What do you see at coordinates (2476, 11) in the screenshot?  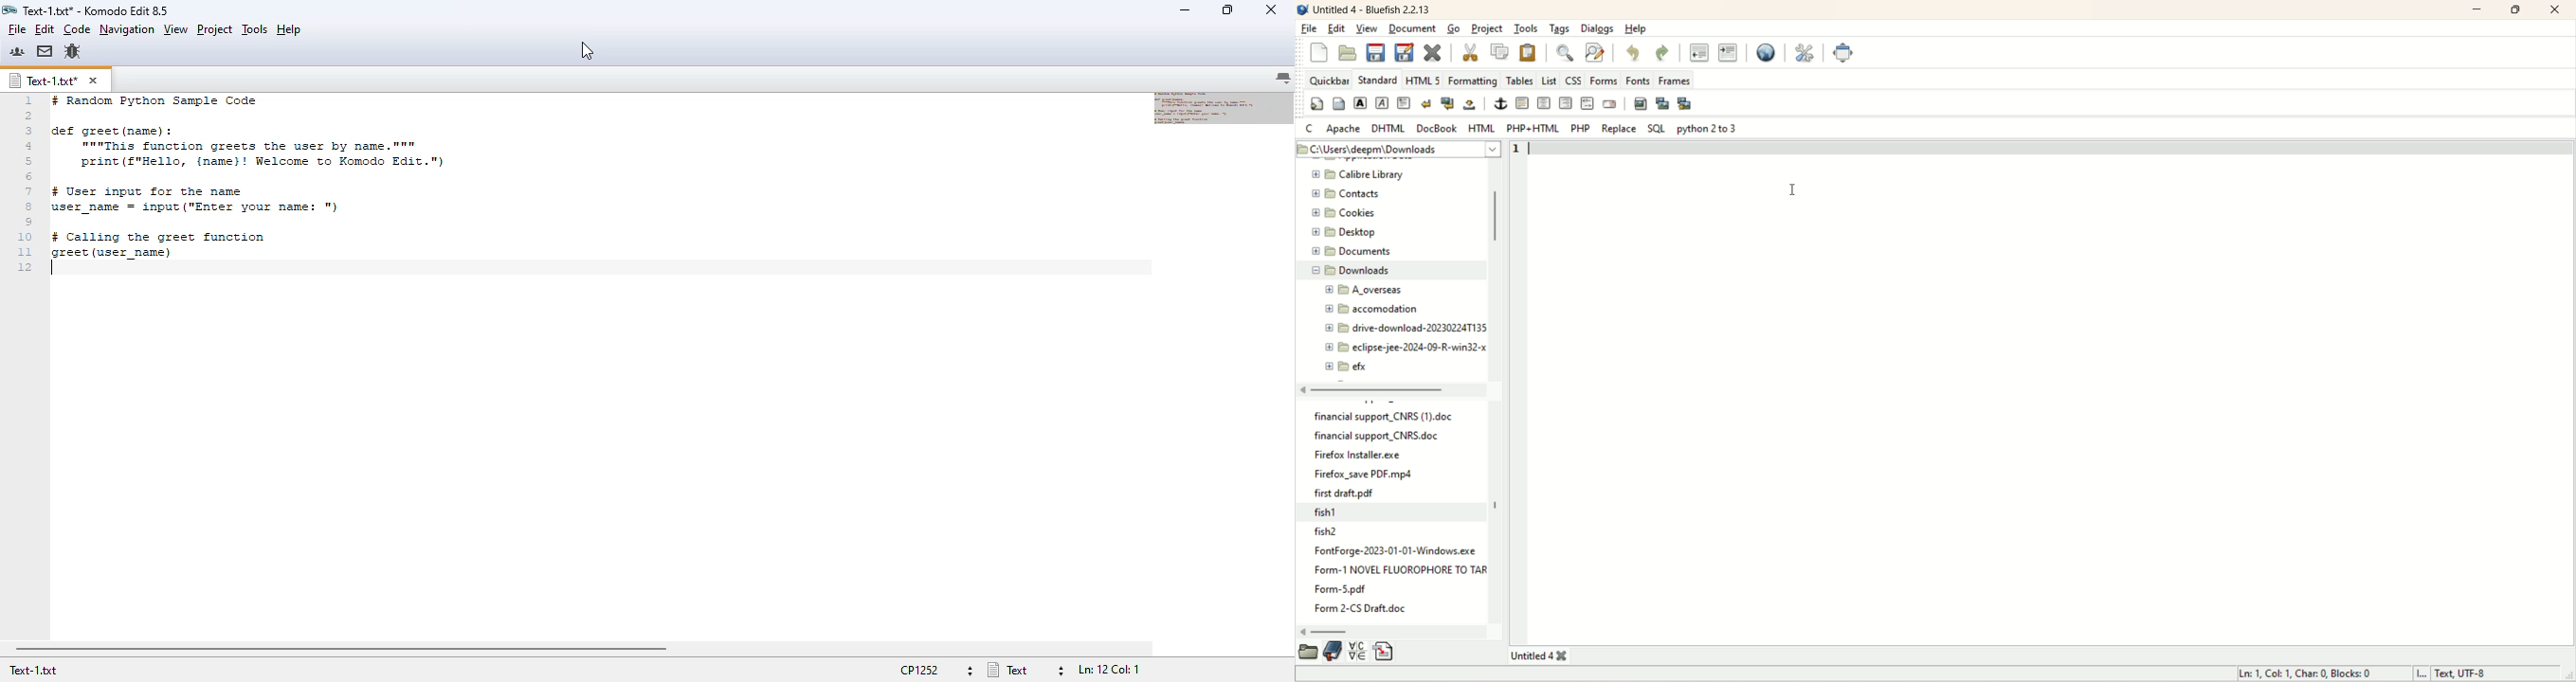 I see `minimize` at bounding box center [2476, 11].